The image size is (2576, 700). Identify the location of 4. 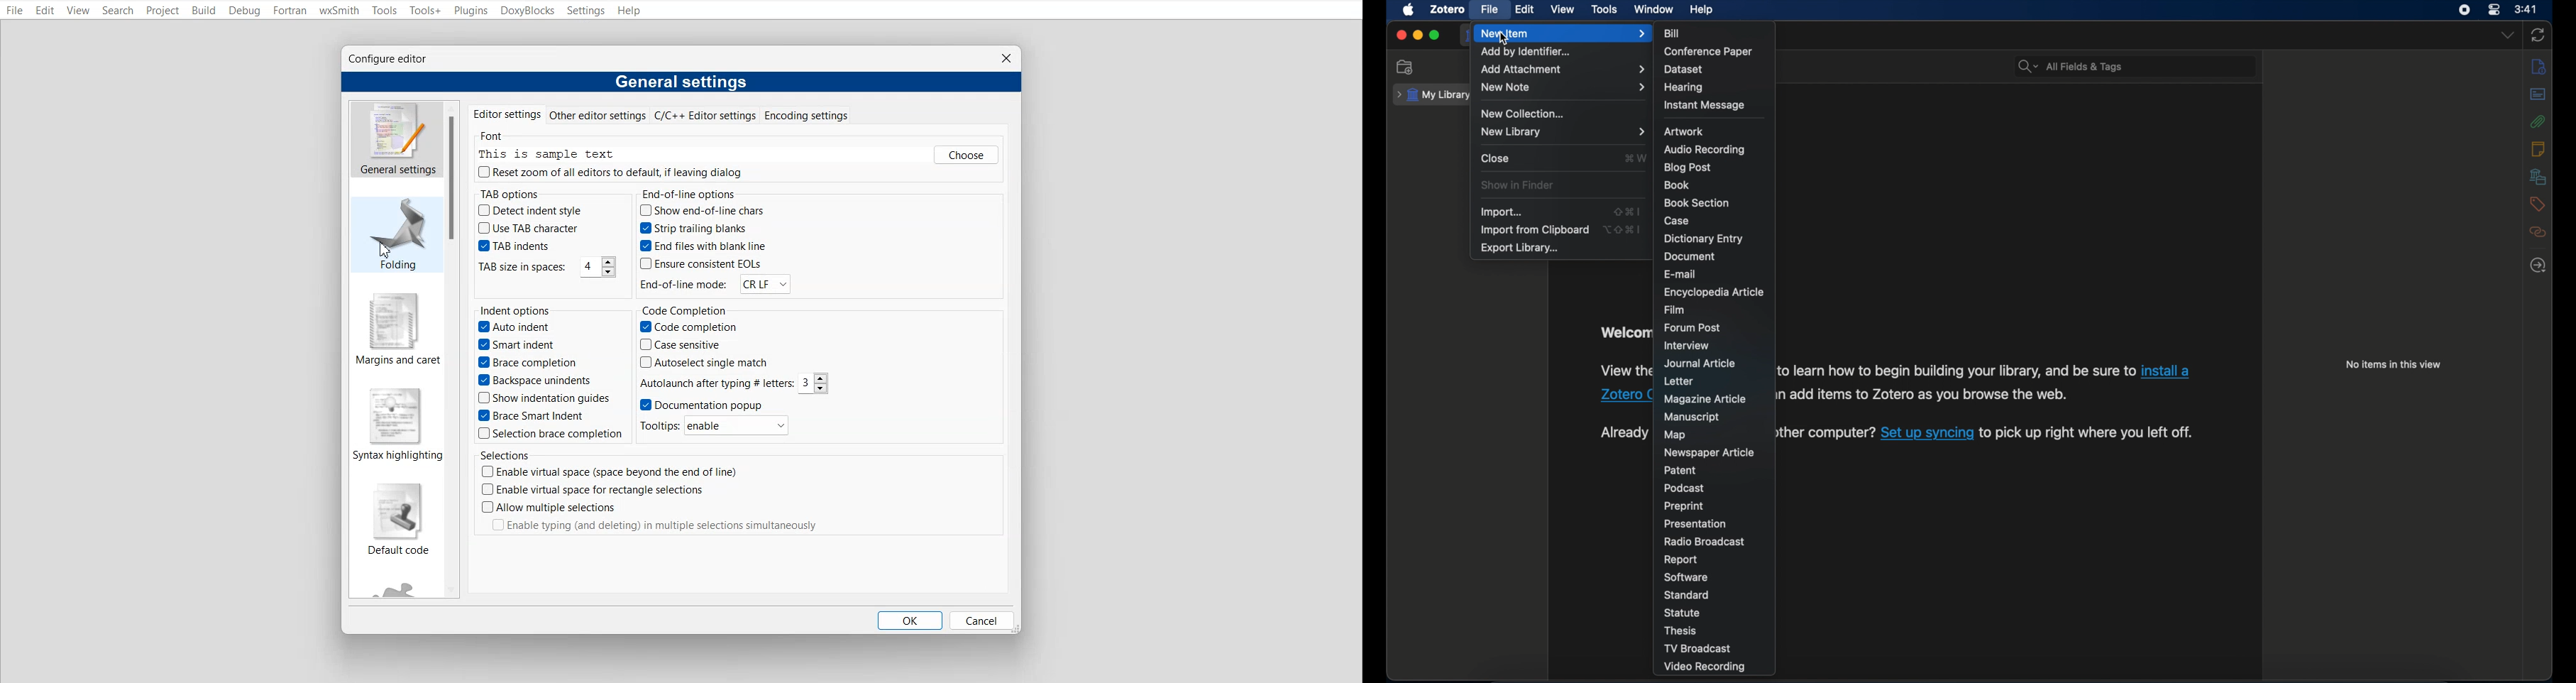
(594, 268).